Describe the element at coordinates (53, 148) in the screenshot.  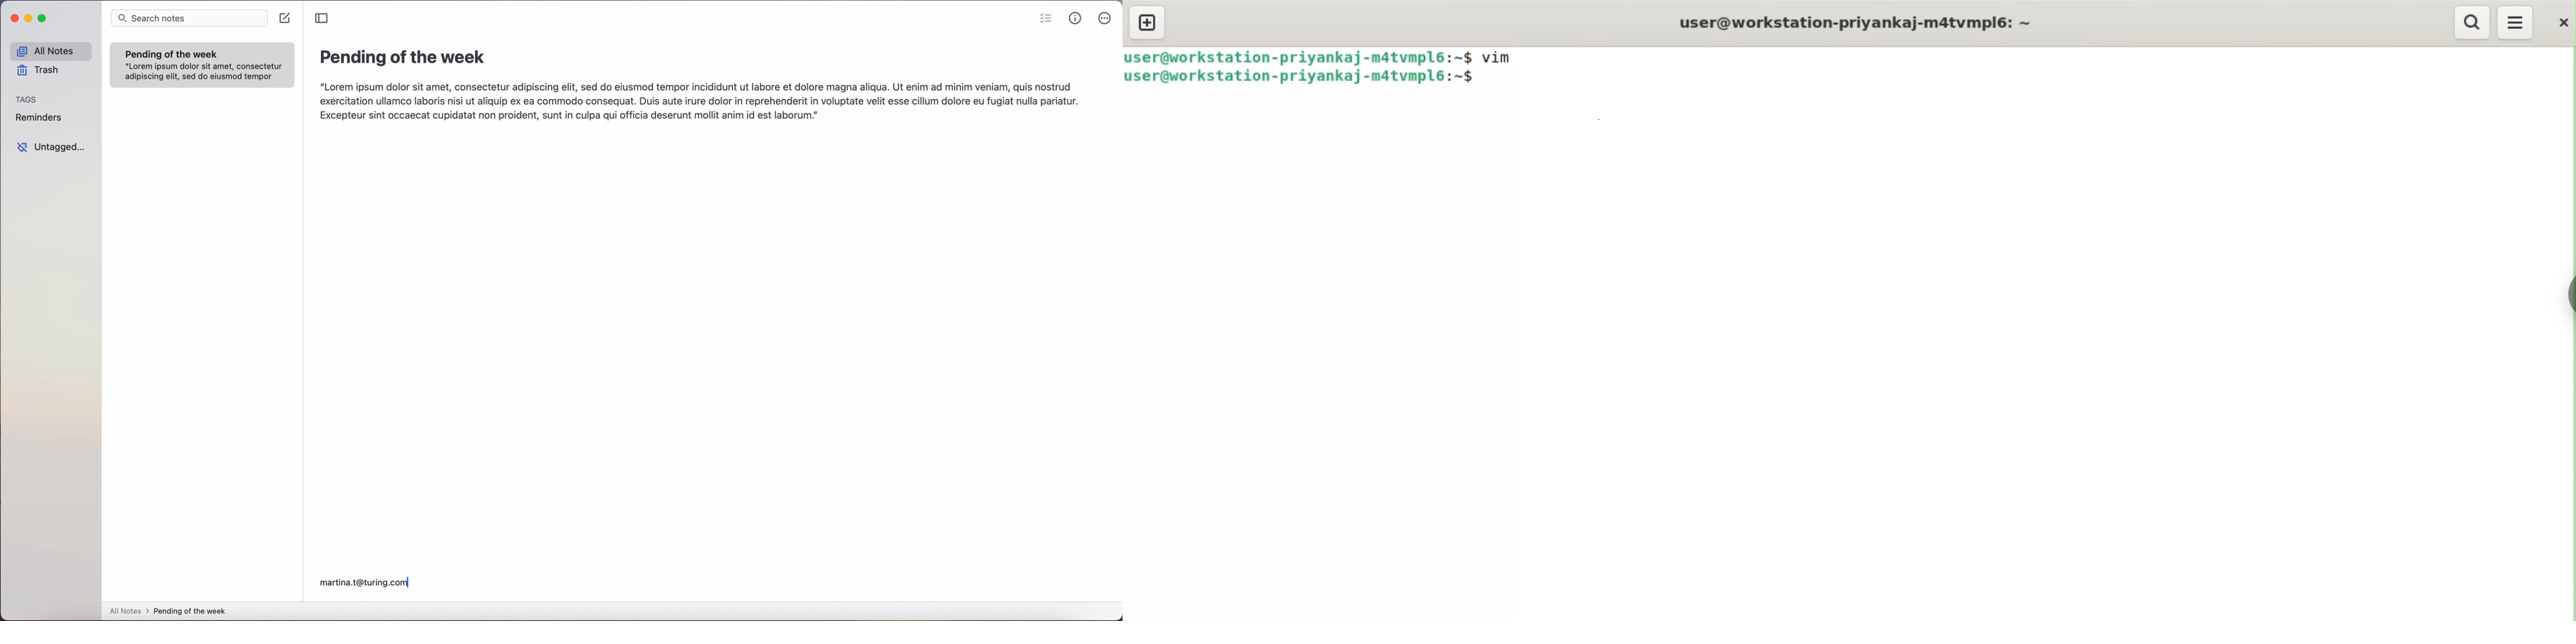
I see `untagged` at that location.